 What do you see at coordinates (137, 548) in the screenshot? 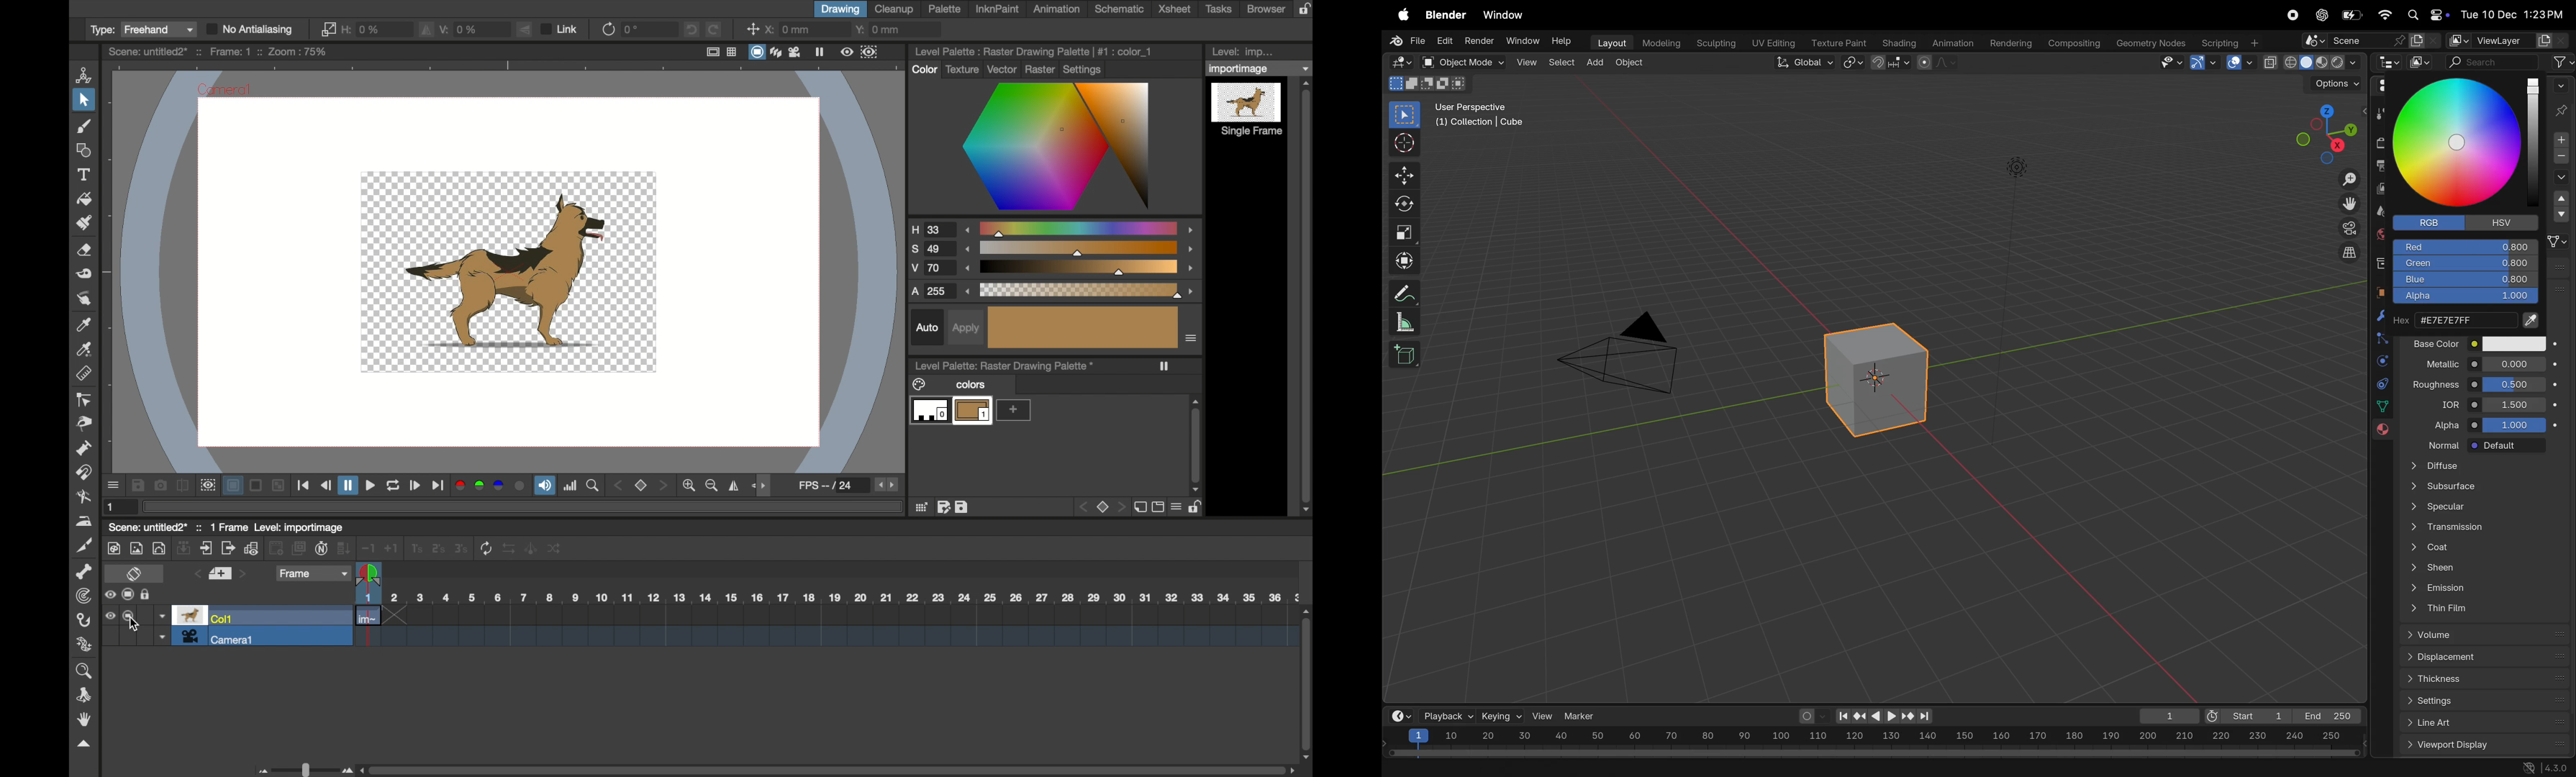
I see `image` at bounding box center [137, 548].